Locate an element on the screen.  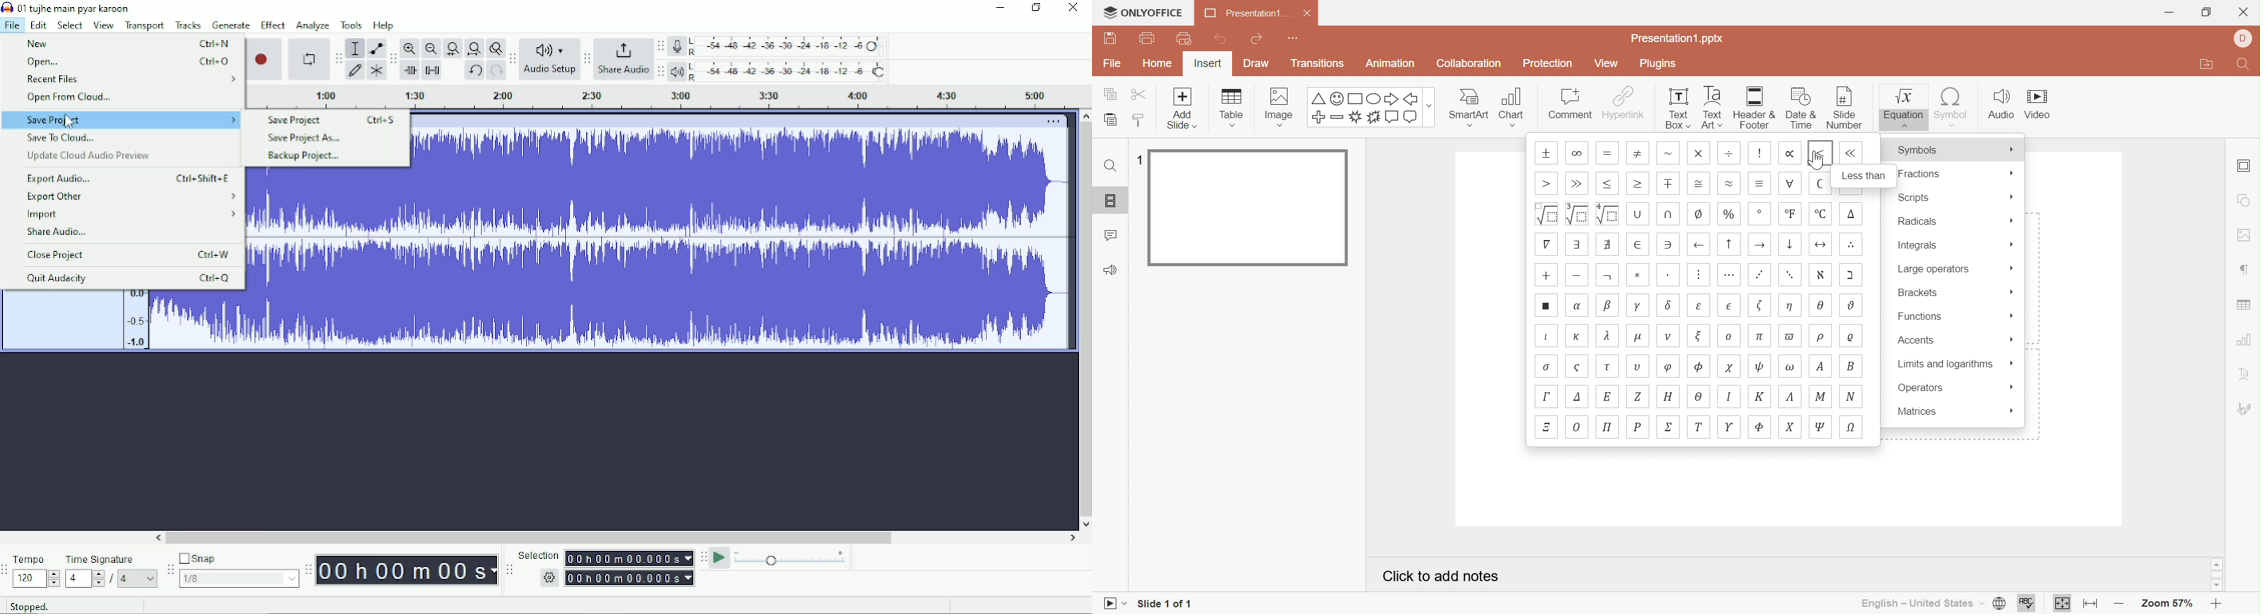
Close is located at coordinates (1073, 9).